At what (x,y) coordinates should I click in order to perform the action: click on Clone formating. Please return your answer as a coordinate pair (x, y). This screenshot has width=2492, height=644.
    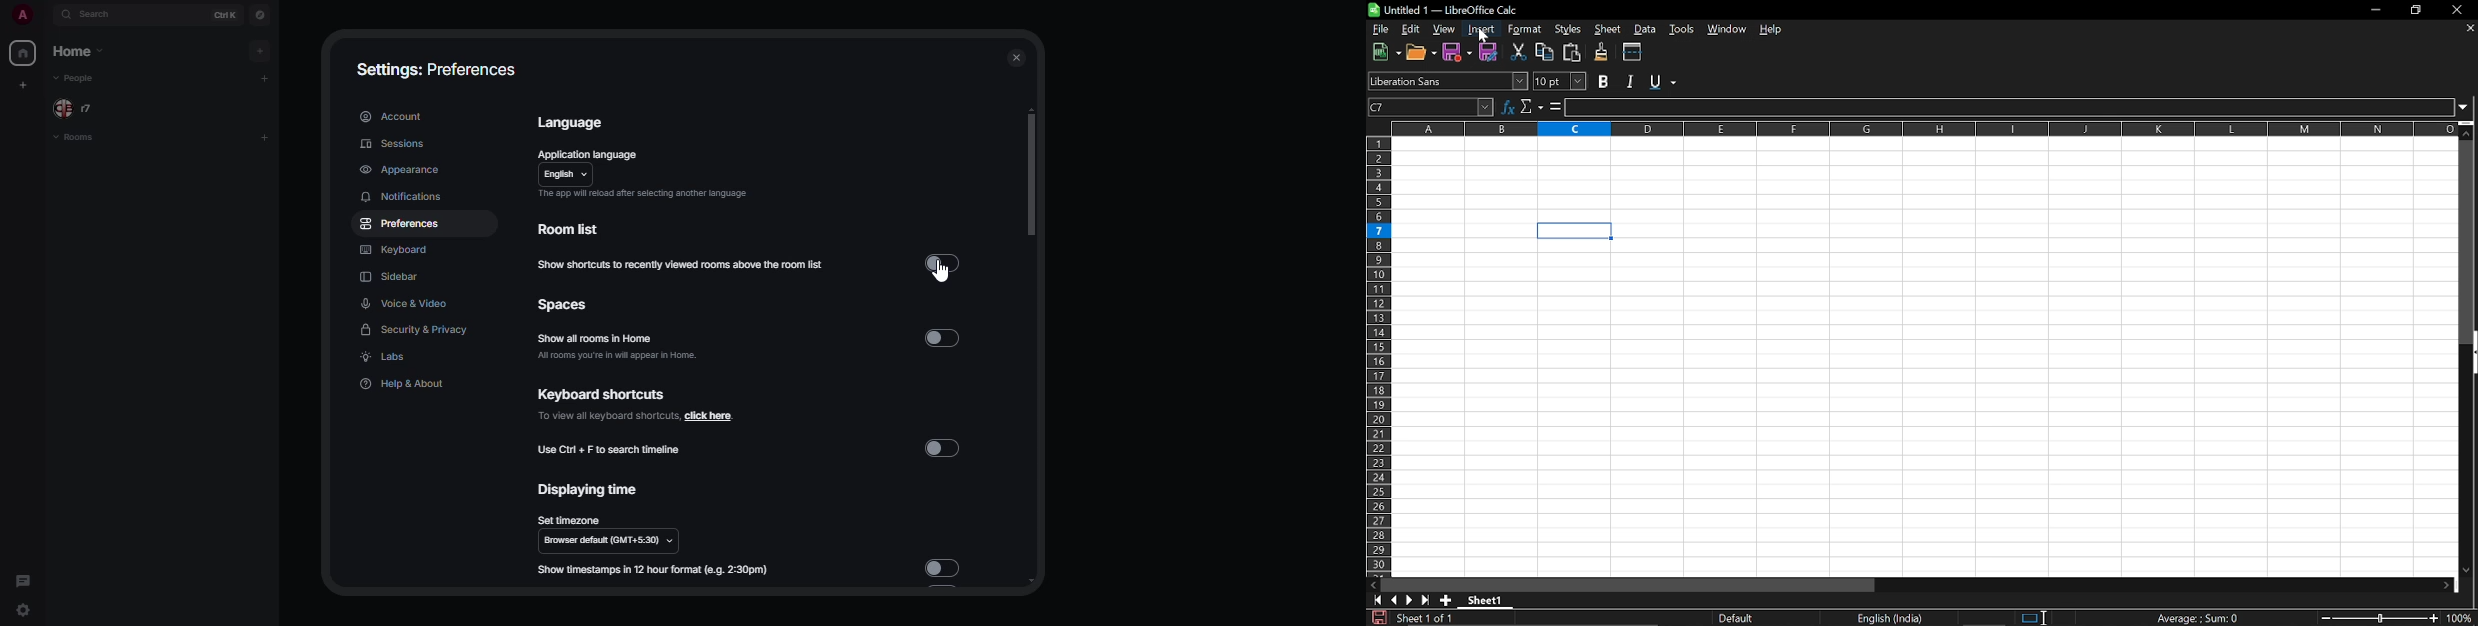
    Looking at the image, I should click on (1601, 52).